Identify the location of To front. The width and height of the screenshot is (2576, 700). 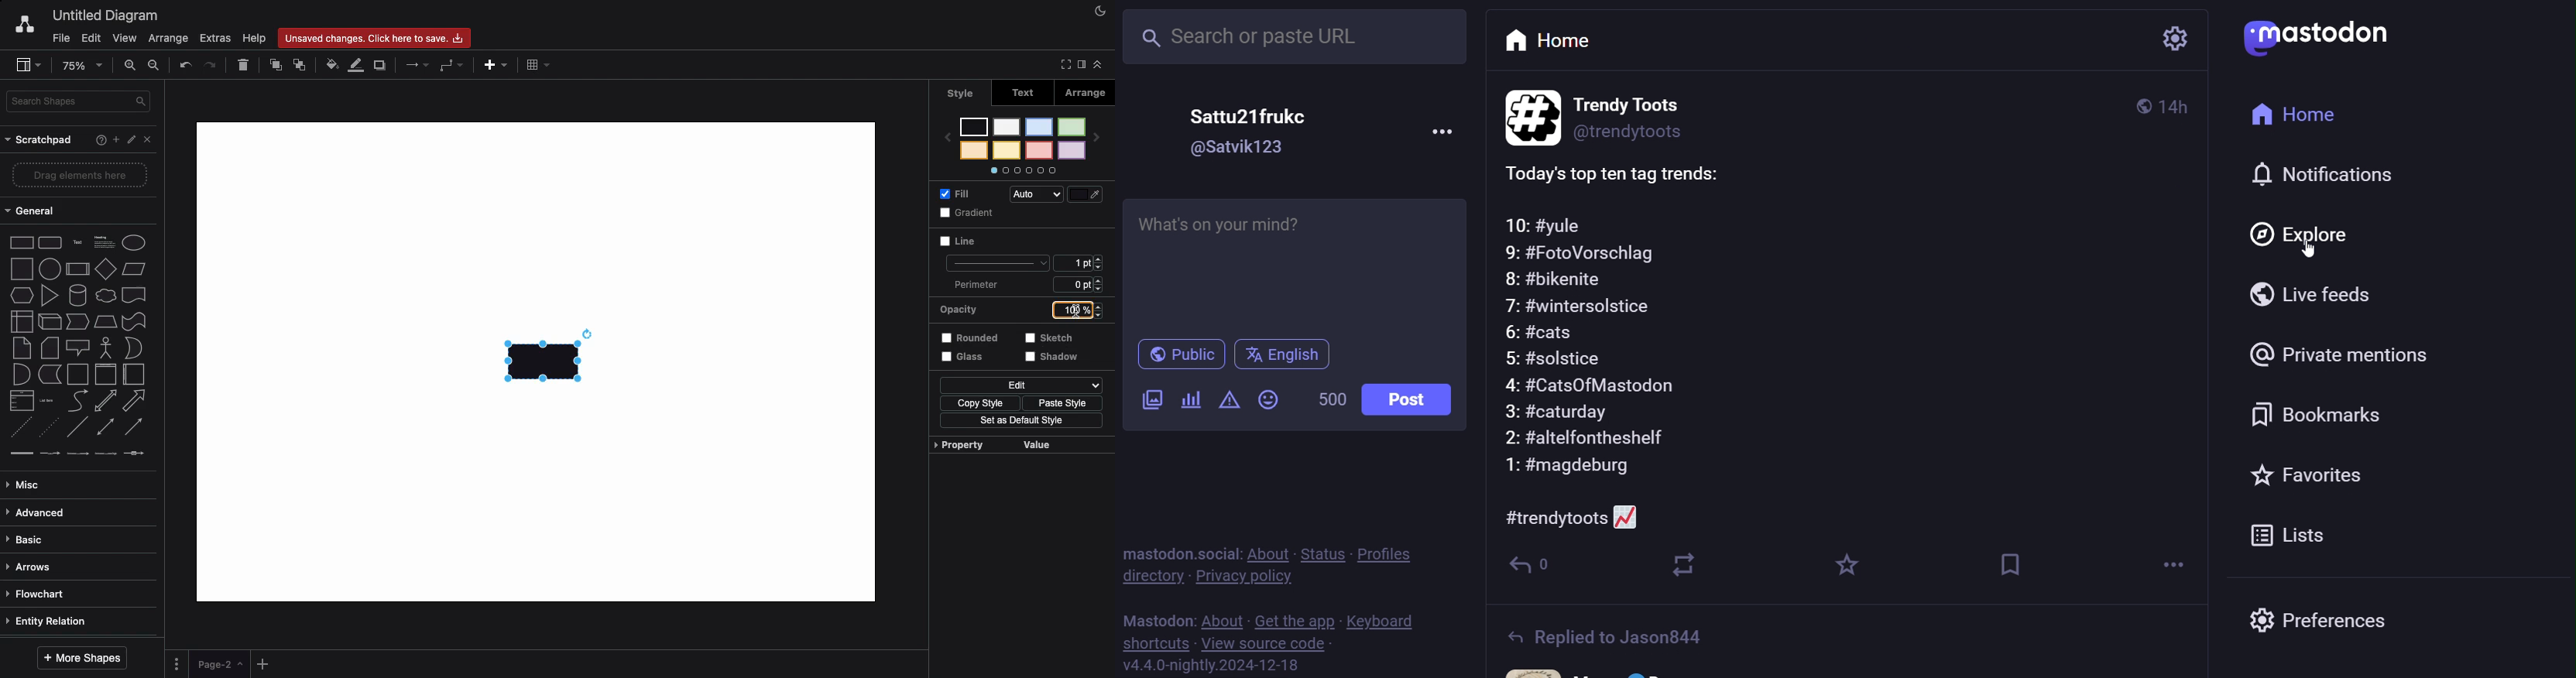
(276, 64).